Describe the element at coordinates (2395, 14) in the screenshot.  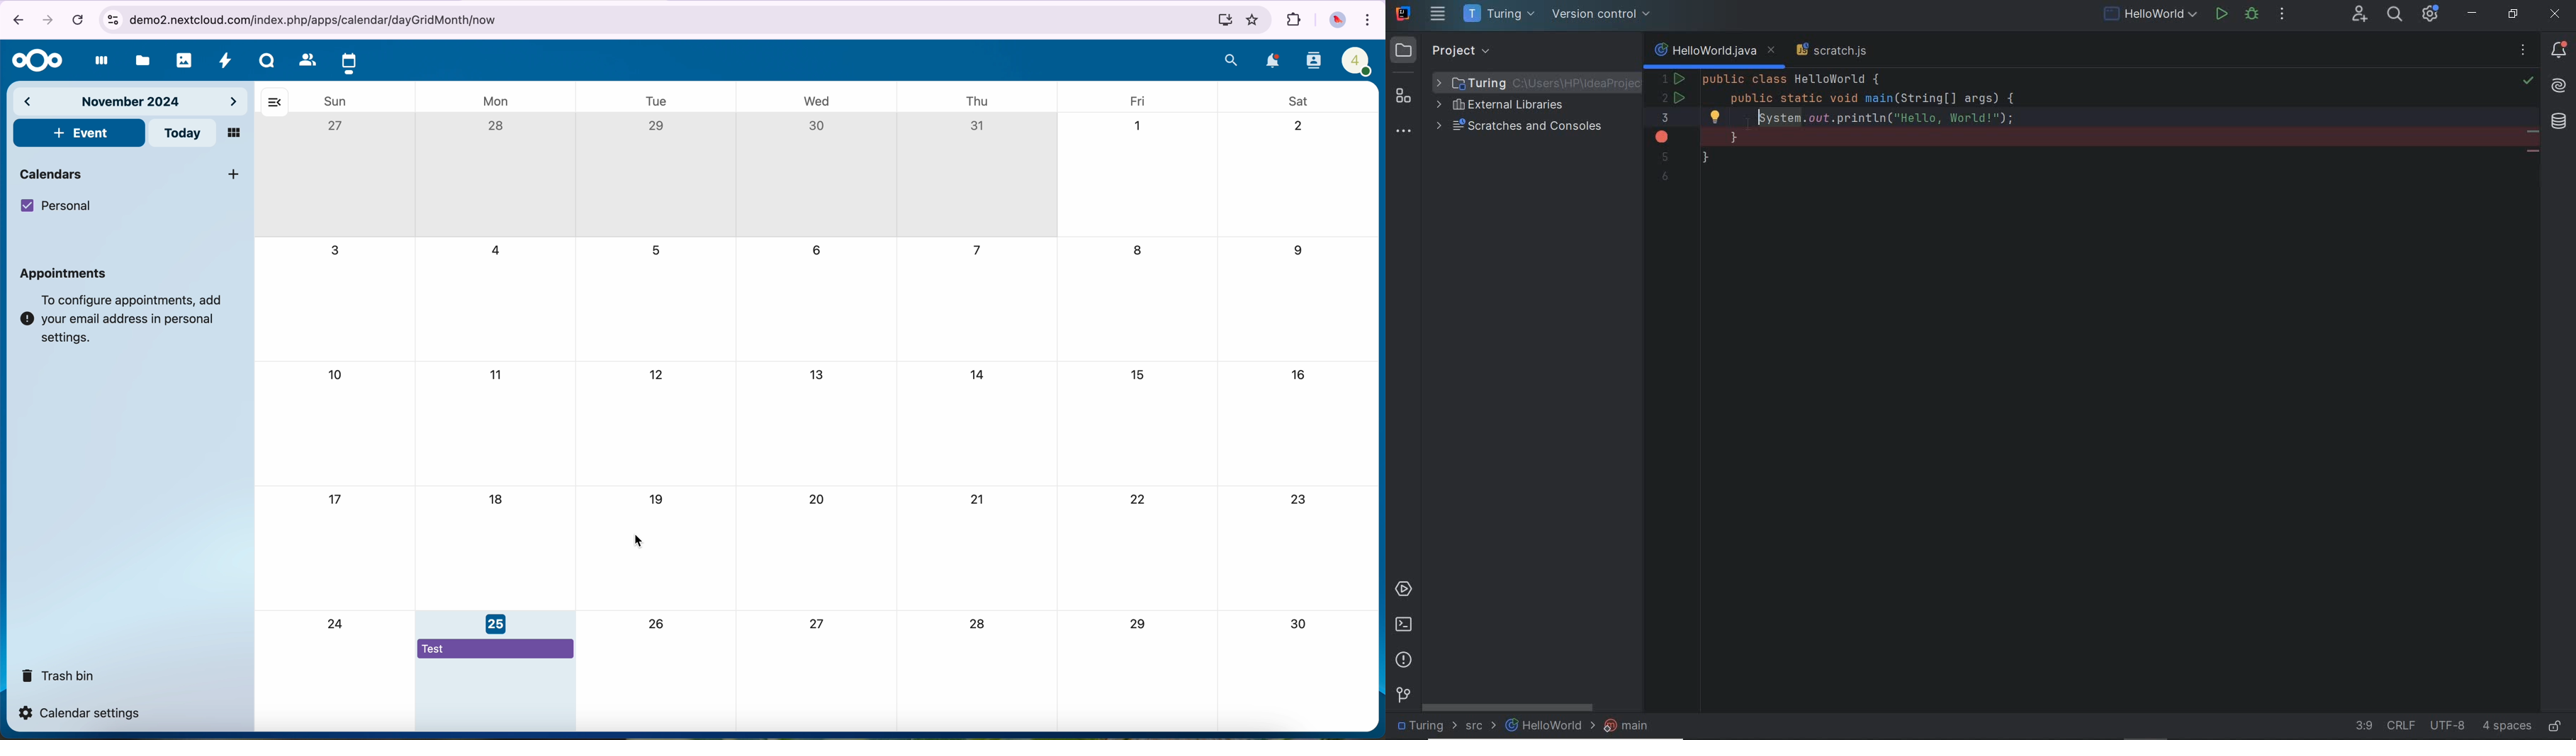
I see `search everywhere` at that location.